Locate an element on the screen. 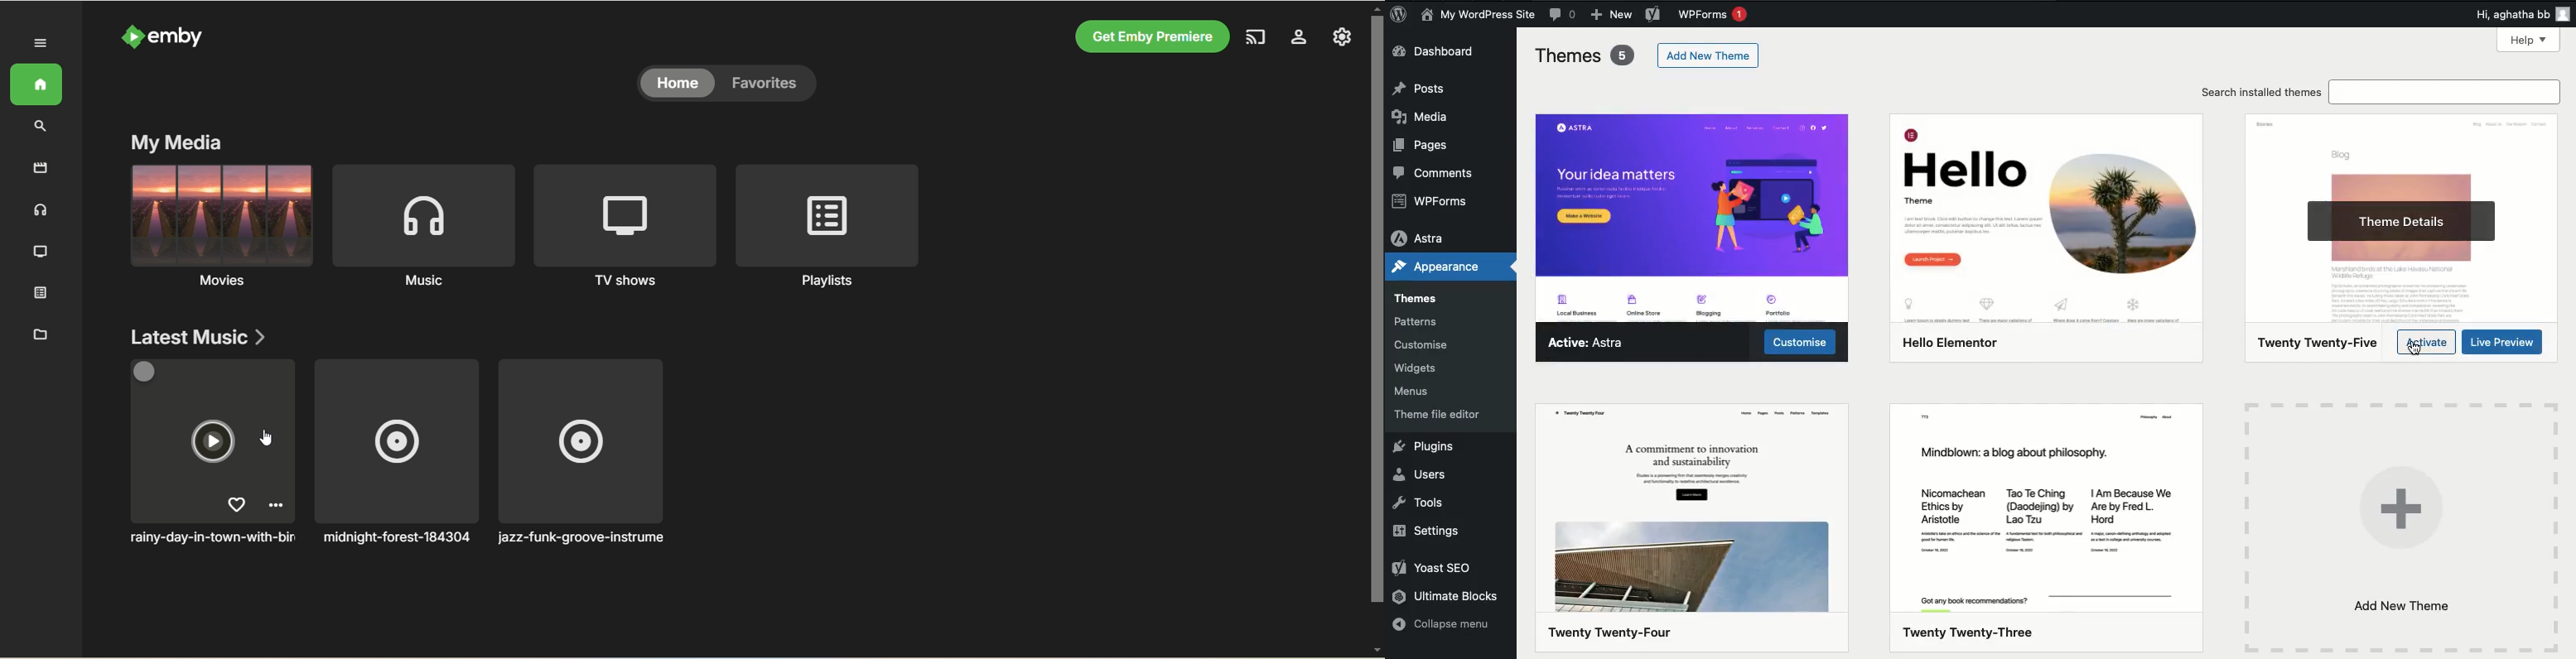 The image size is (2576, 672). Themes is located at coordinates (1421, 299).